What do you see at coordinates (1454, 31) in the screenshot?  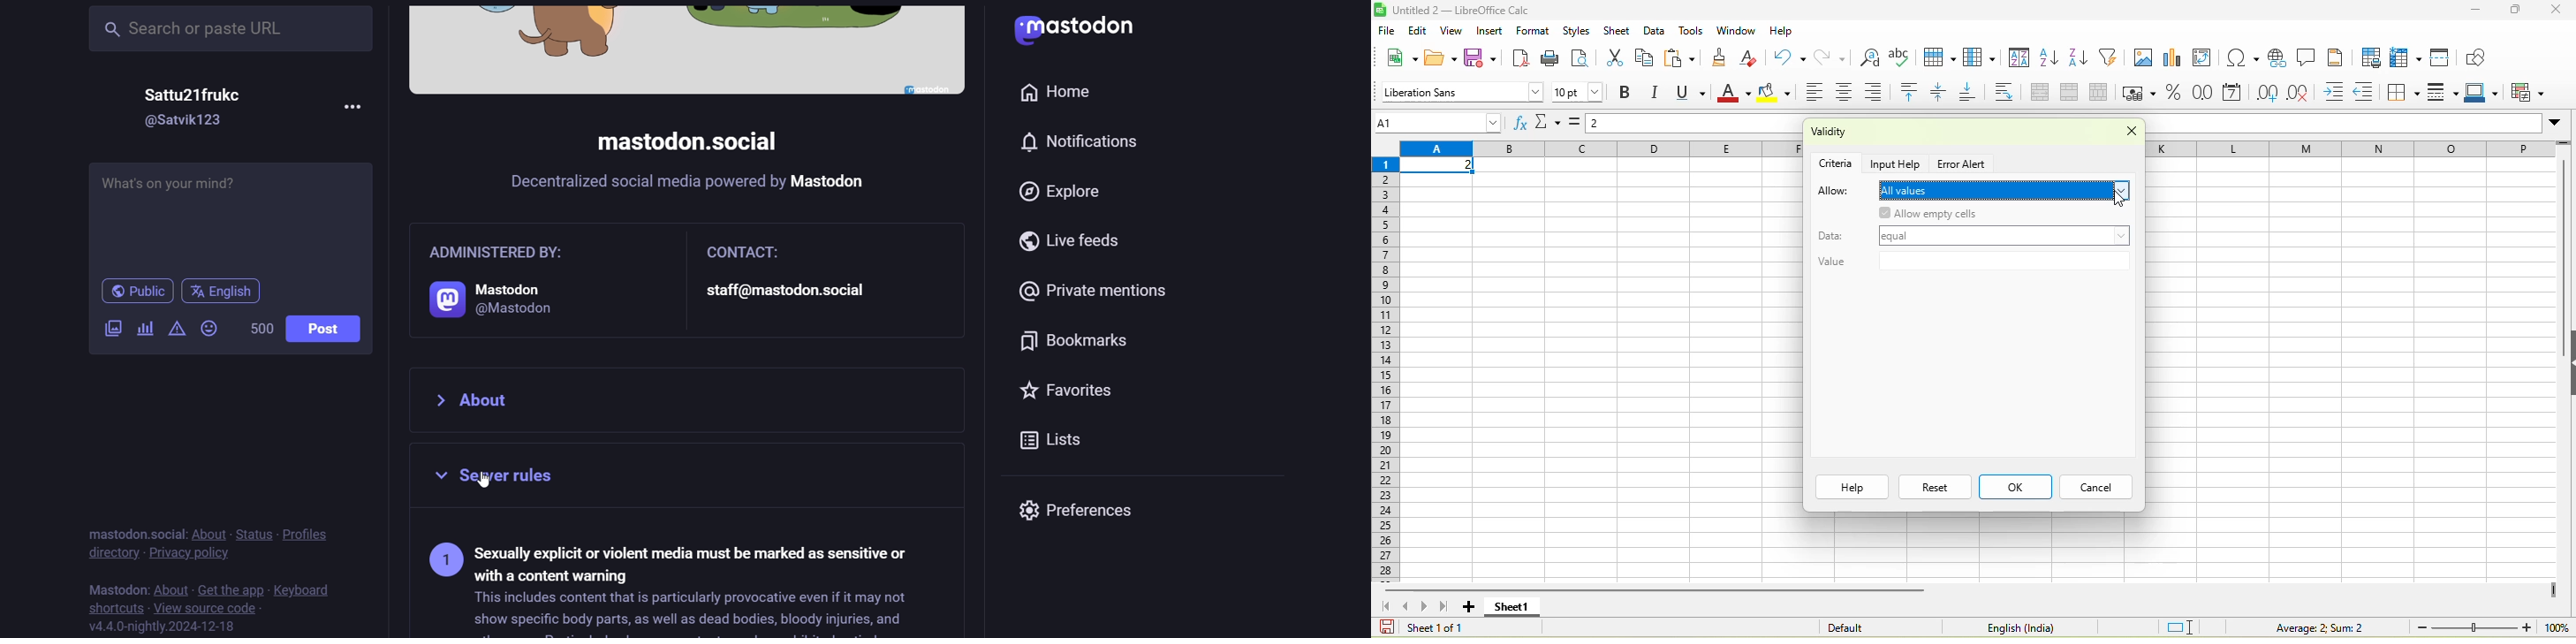 I see `view` at bounding box center [1454, 31].